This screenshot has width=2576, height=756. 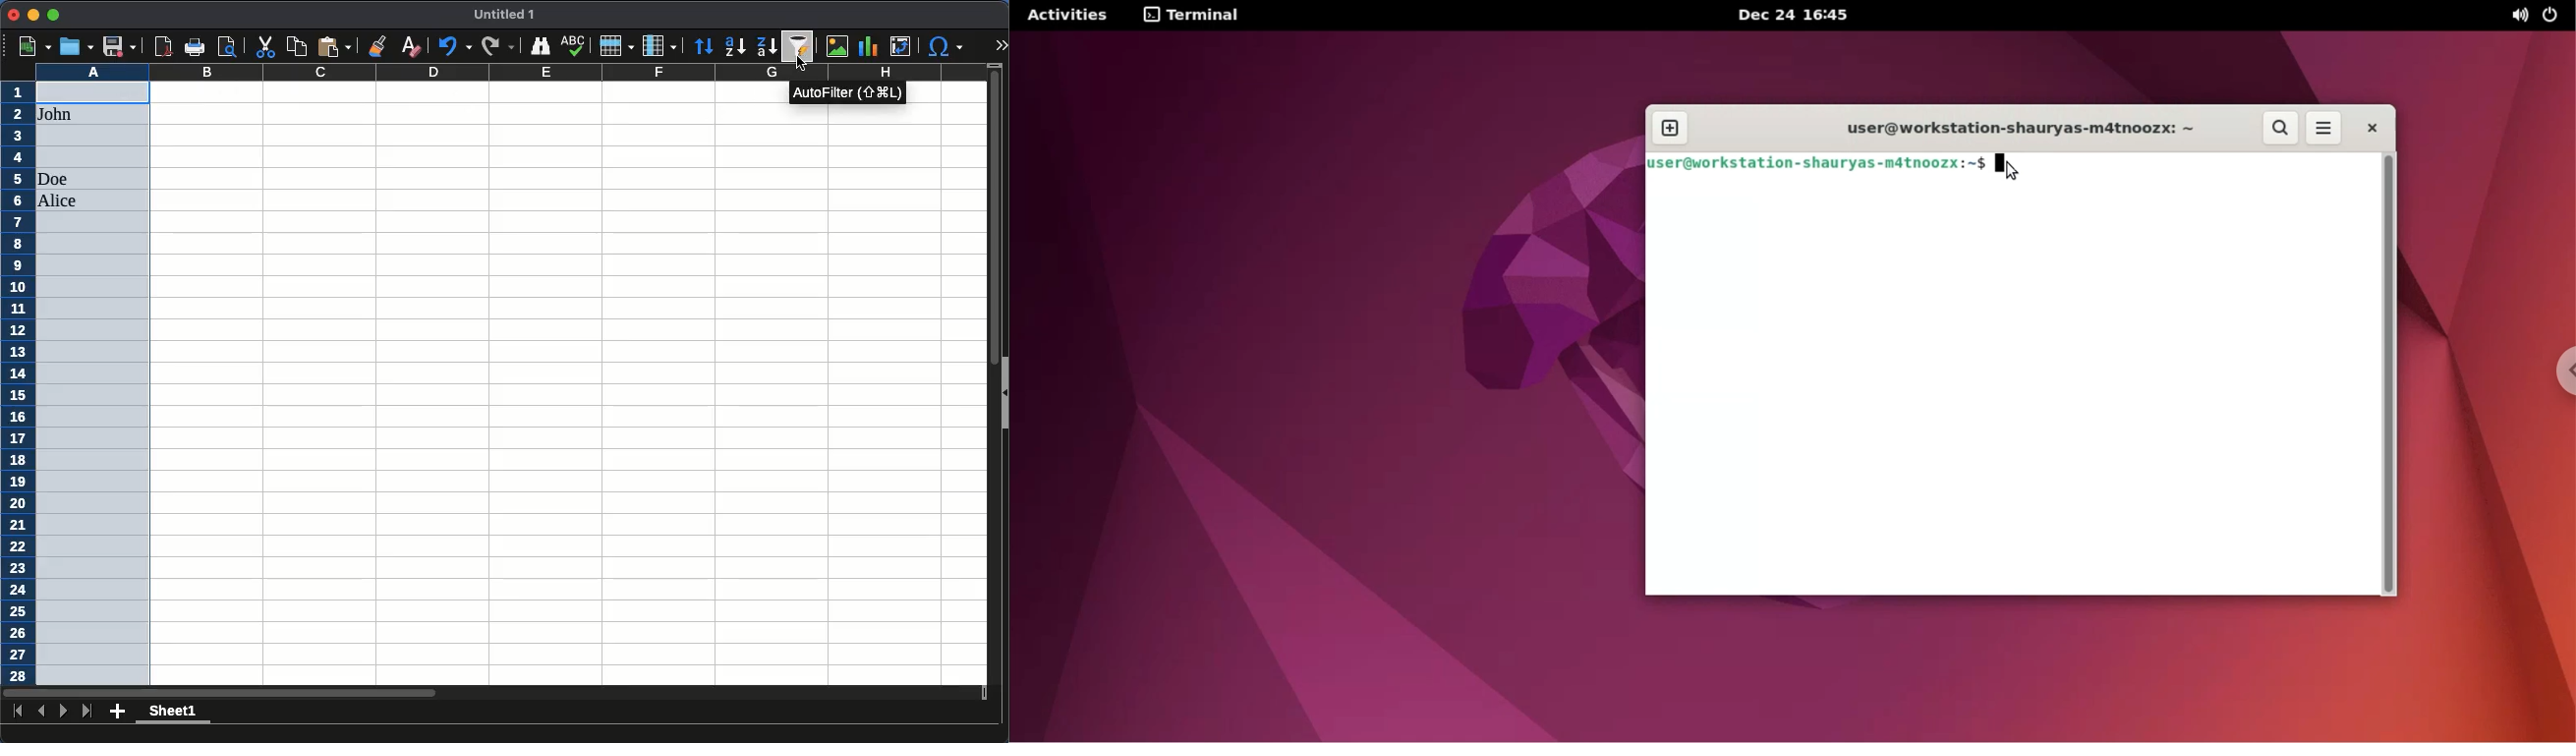 What do you see at coordinates (768, 47) in the screenshot?
I see `descending` at bounding box center [768, 47].